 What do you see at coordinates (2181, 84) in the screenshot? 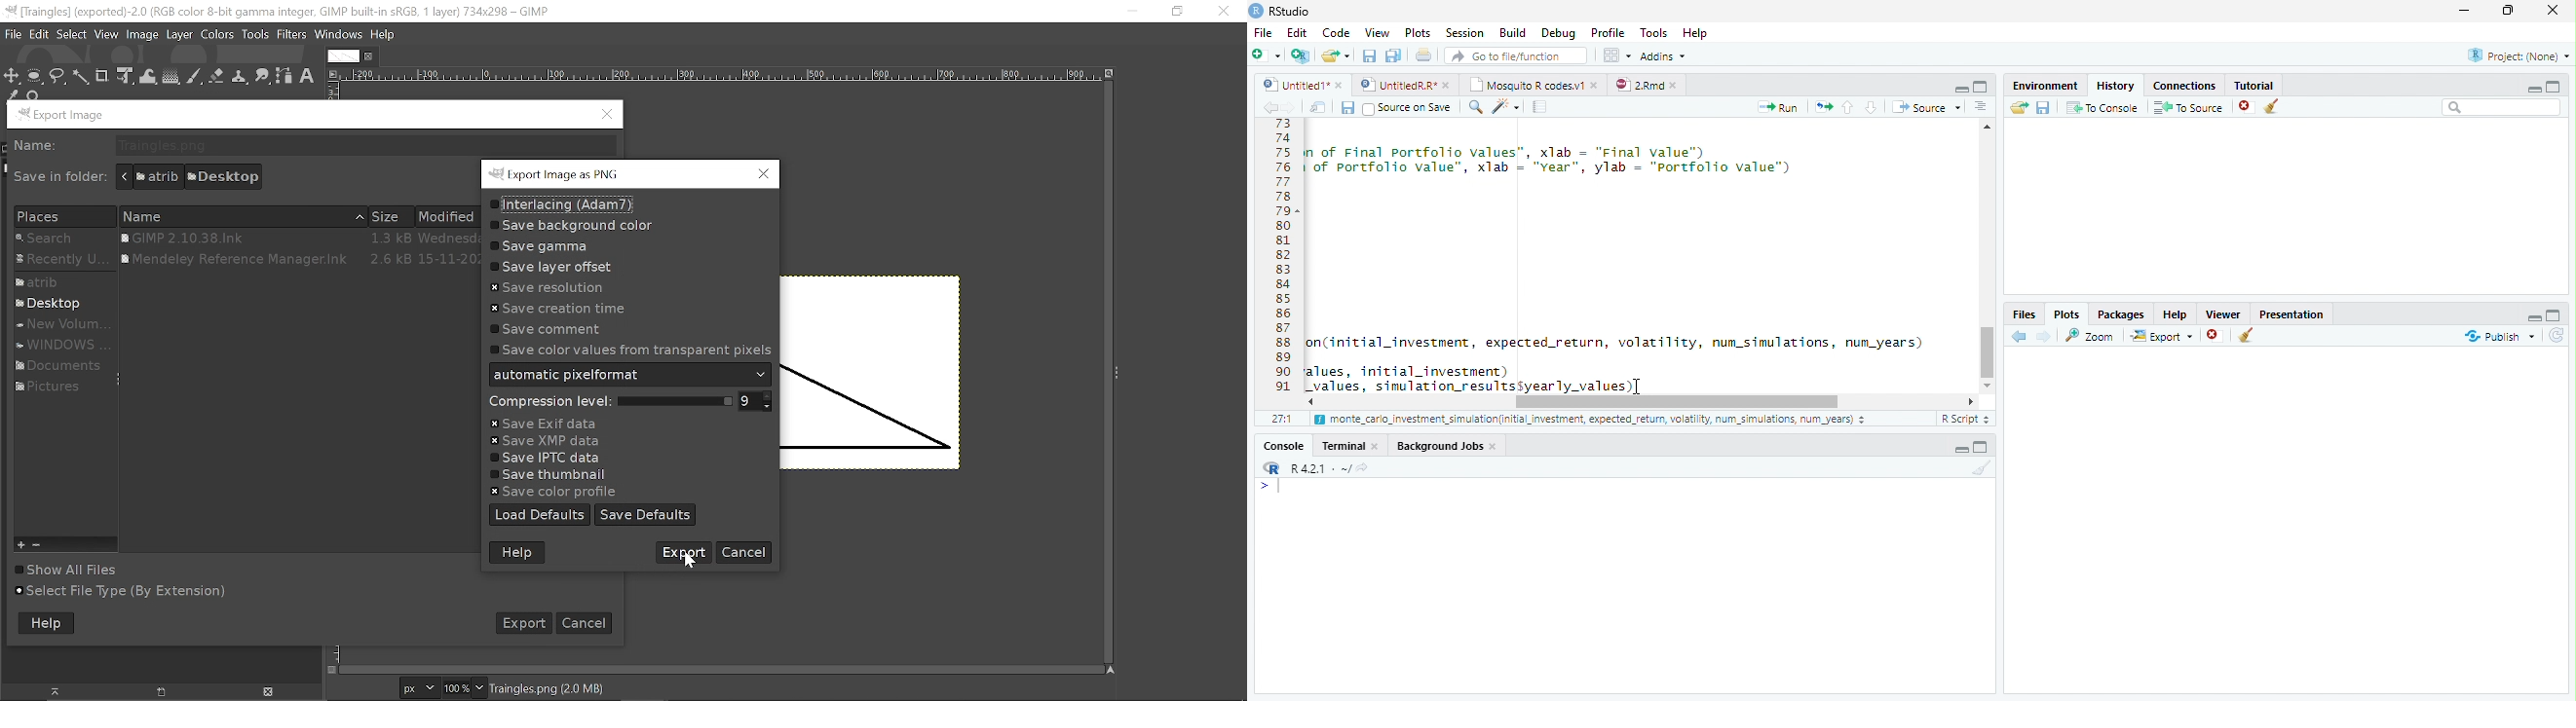
I see `‘Connections` at bounding box center [2181, 84].